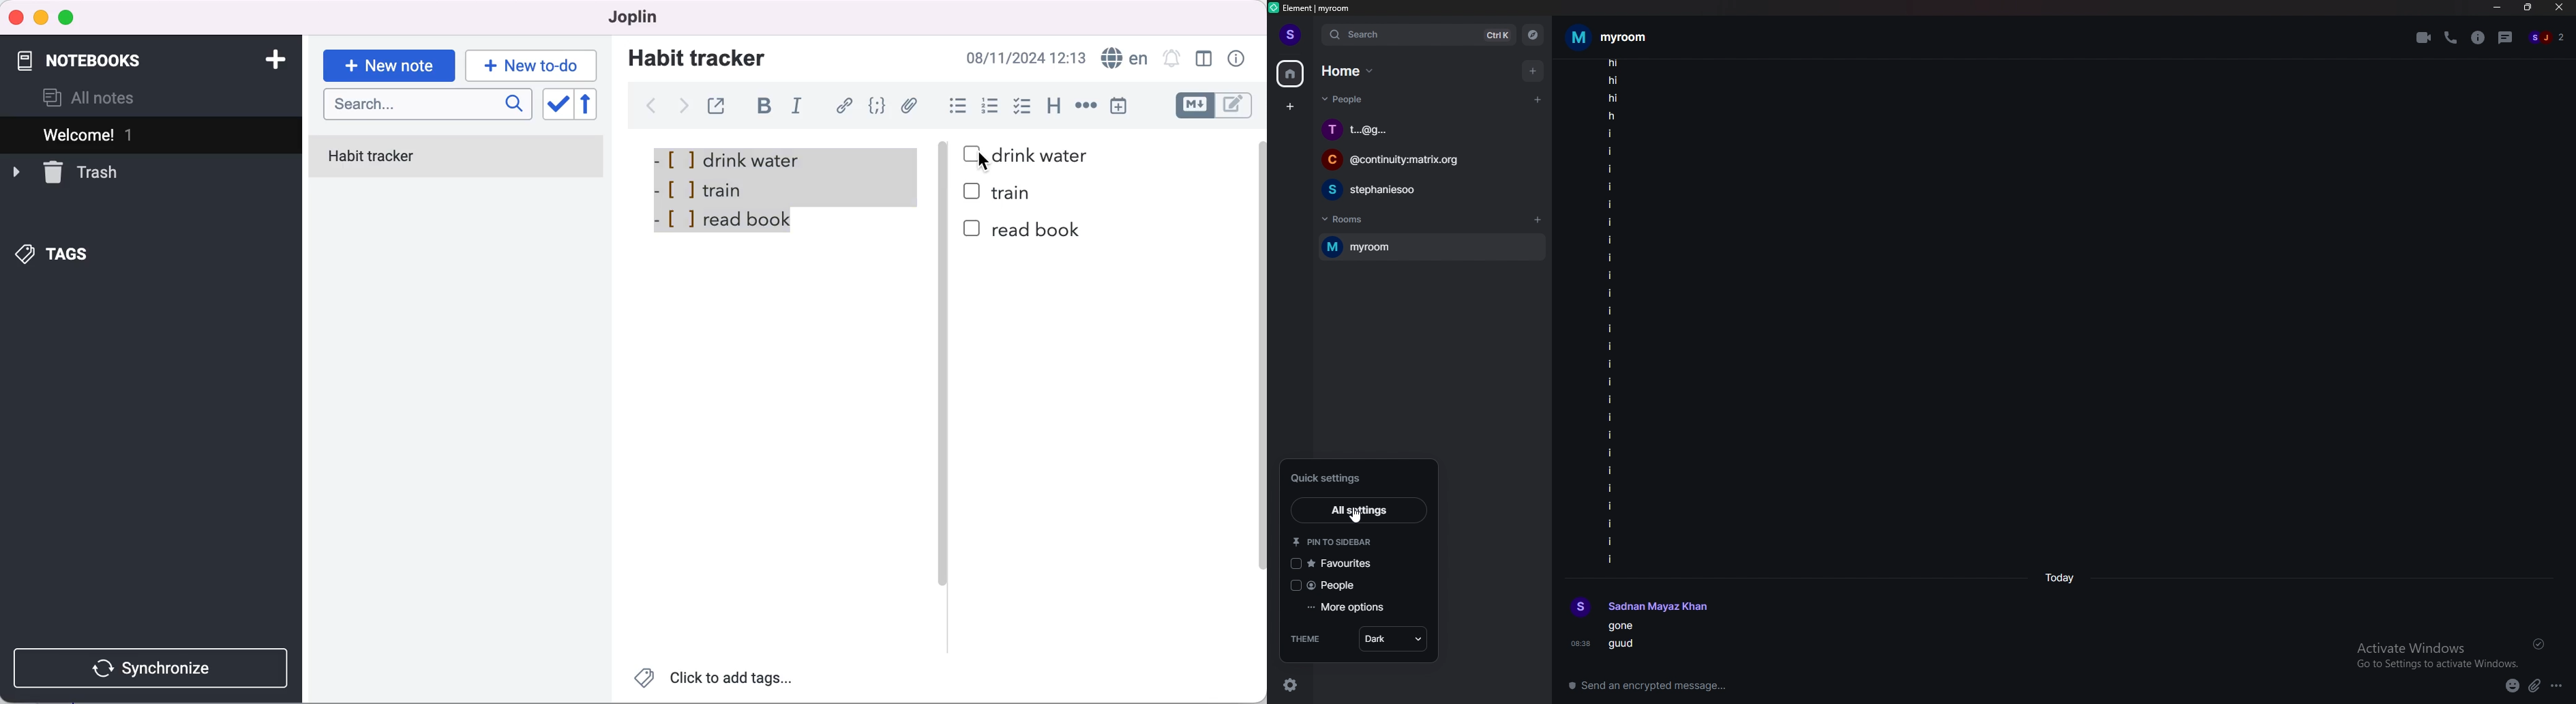  Describe the element at coordinates (1346, 563) in the screenshot. I see `favourites` at that location.